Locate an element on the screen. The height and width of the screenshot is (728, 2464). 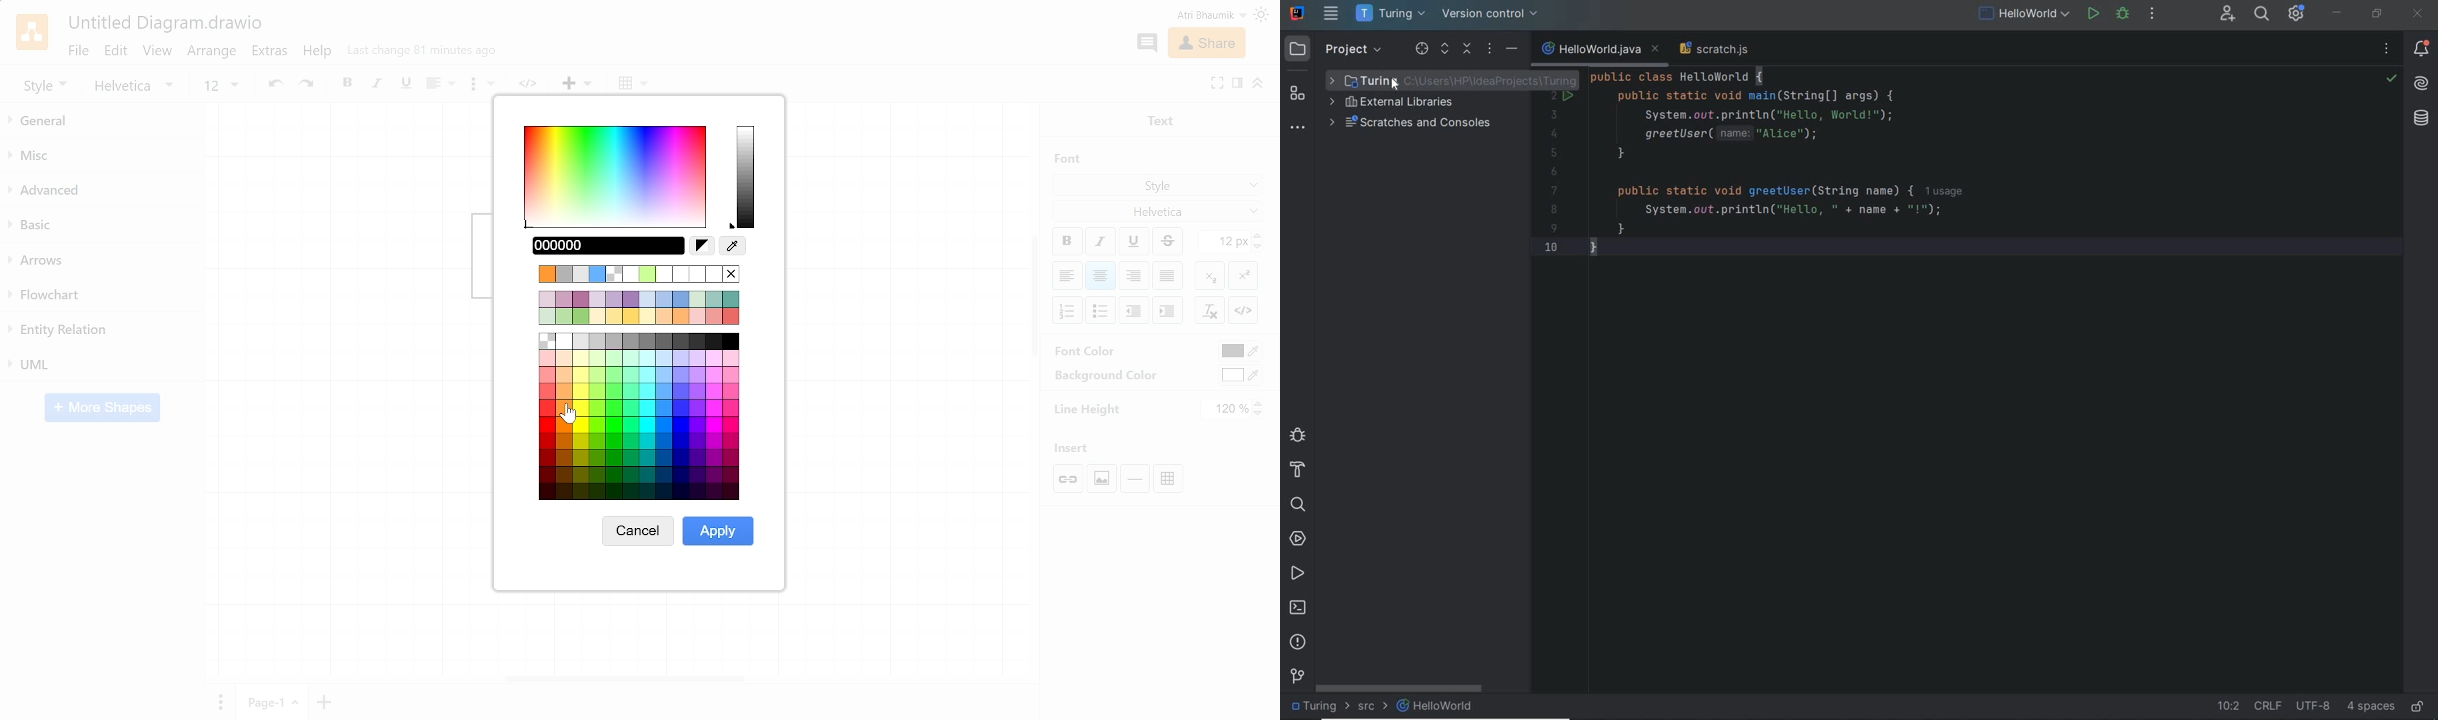
Edit is located at coordinates (116, 51).